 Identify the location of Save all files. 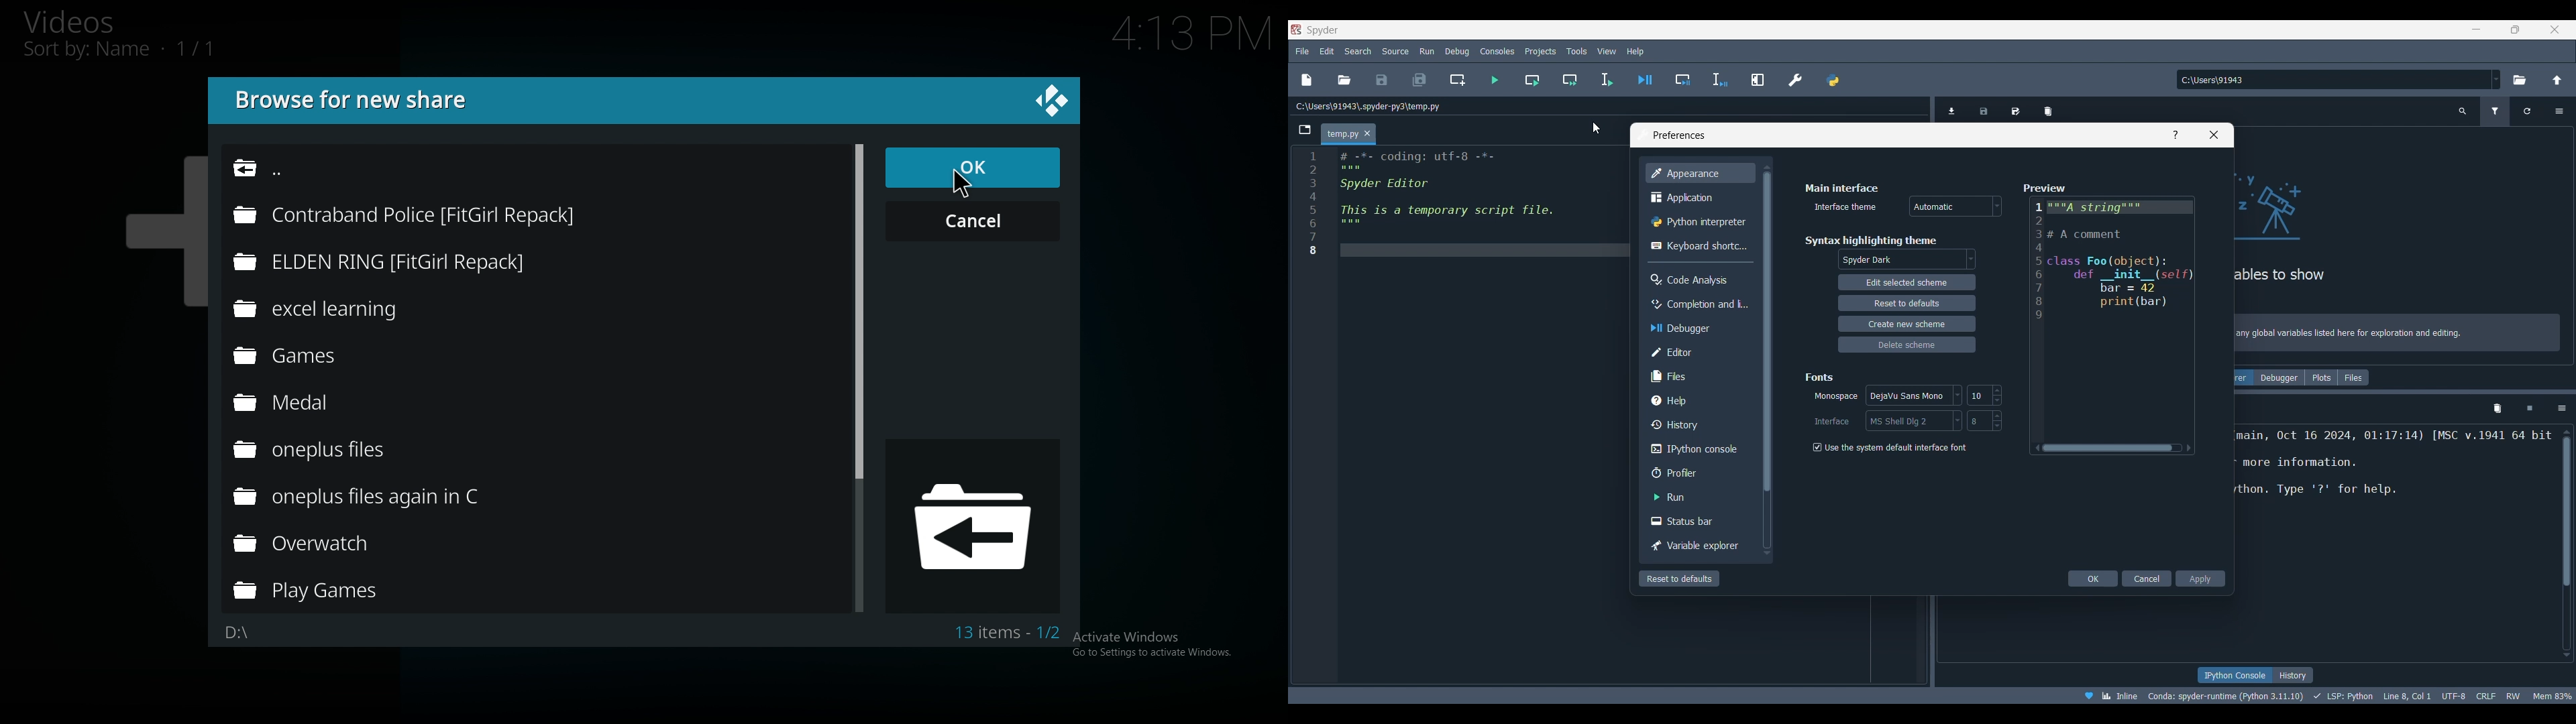
(1420, 79).